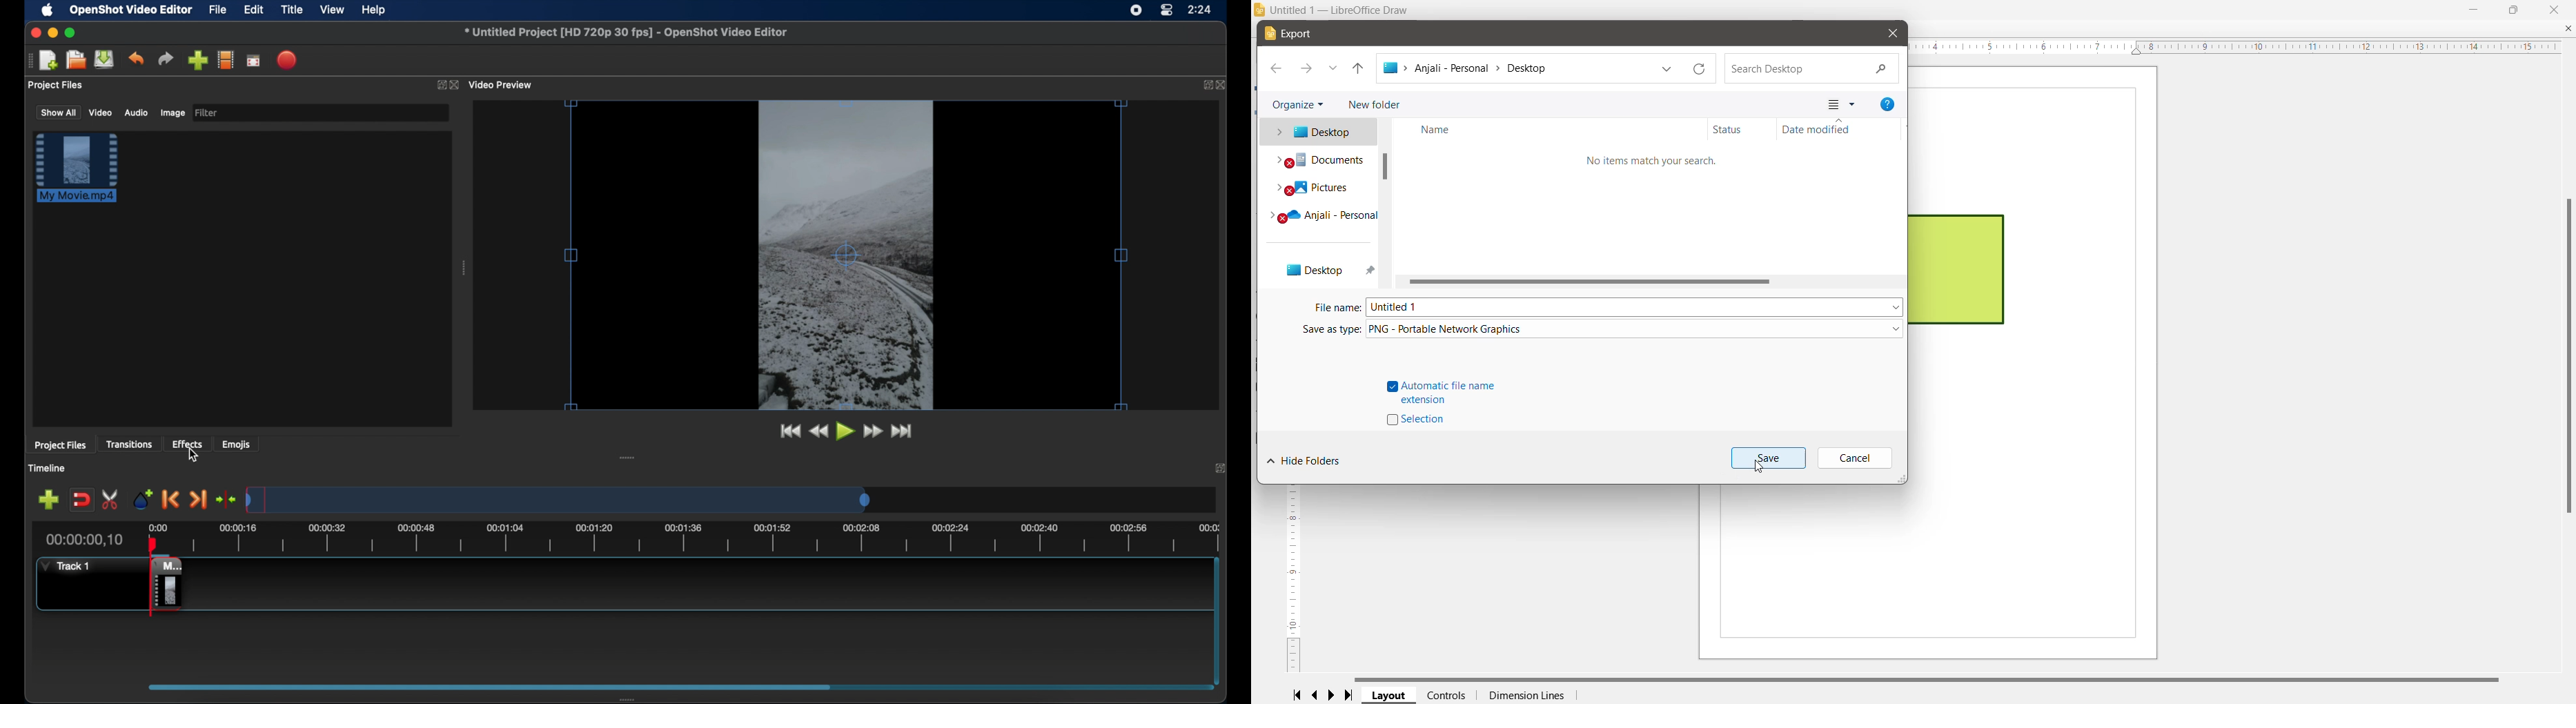 The width and height of the screenshot is (2576, 728). I want to click on Dimension Lines, so click(1526, 696).